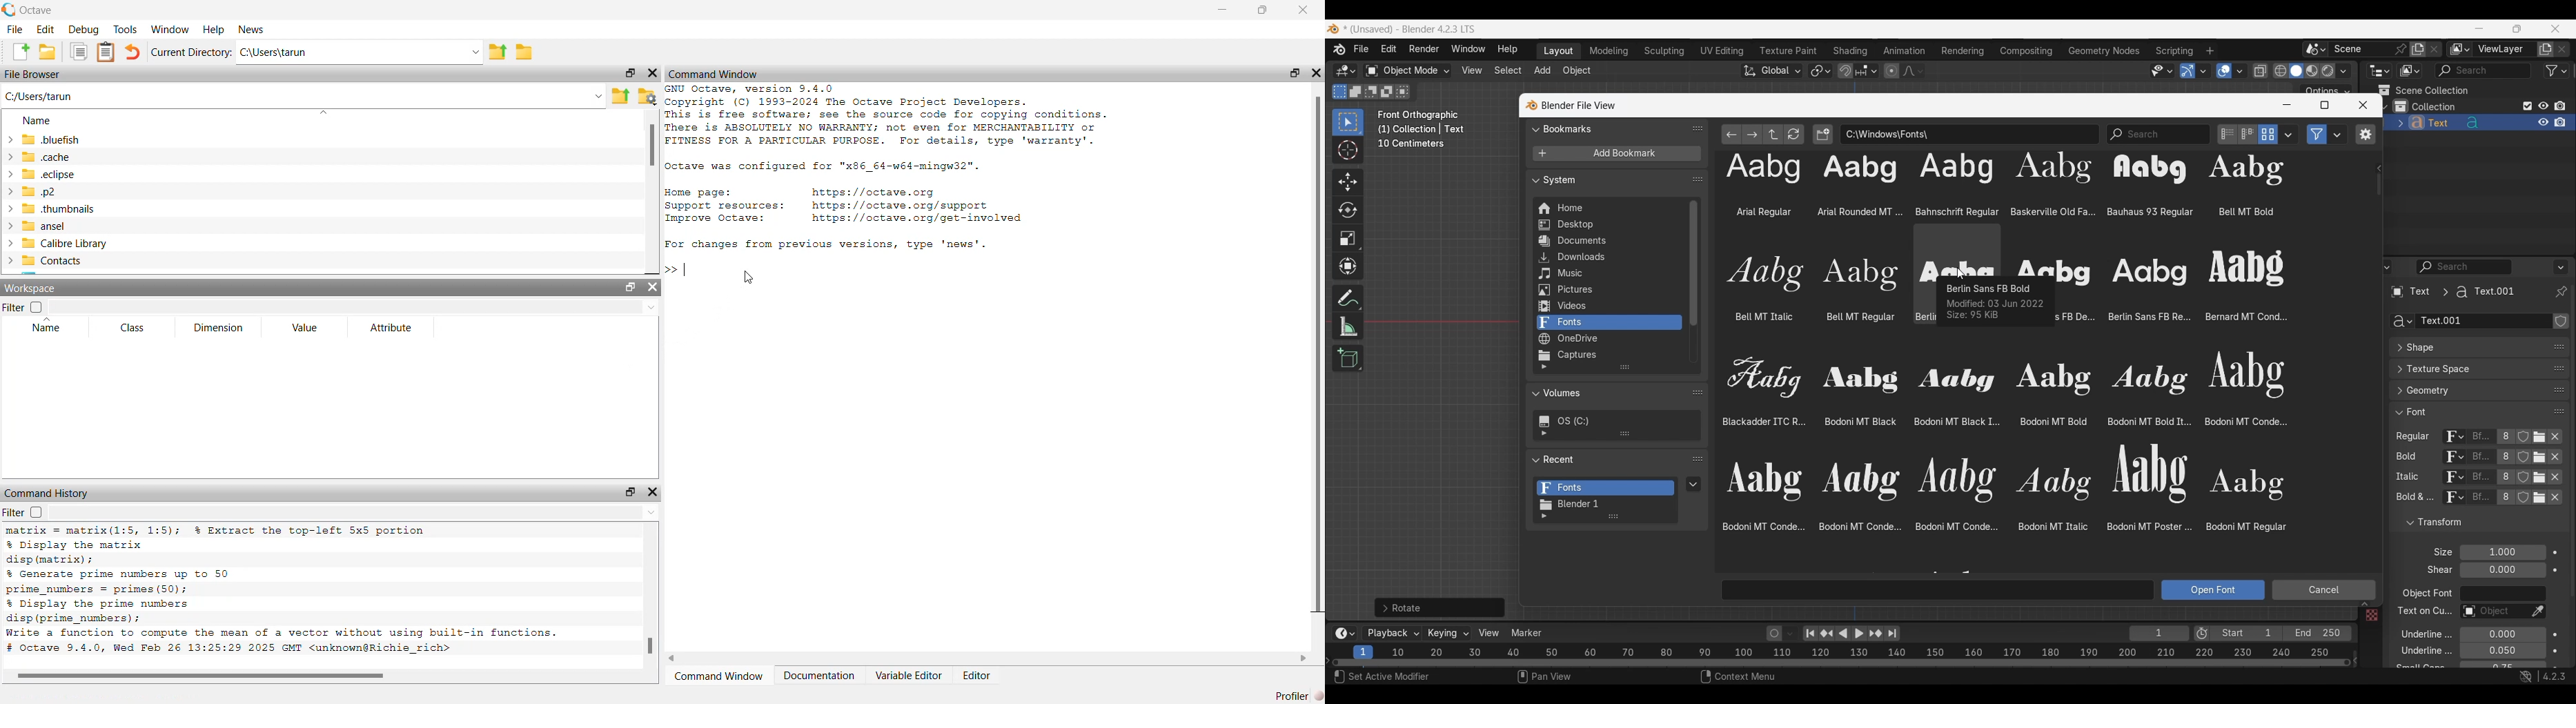 The height and width of the screenshot is (728, 2576). I want to click on Editor, so click(979, 676).